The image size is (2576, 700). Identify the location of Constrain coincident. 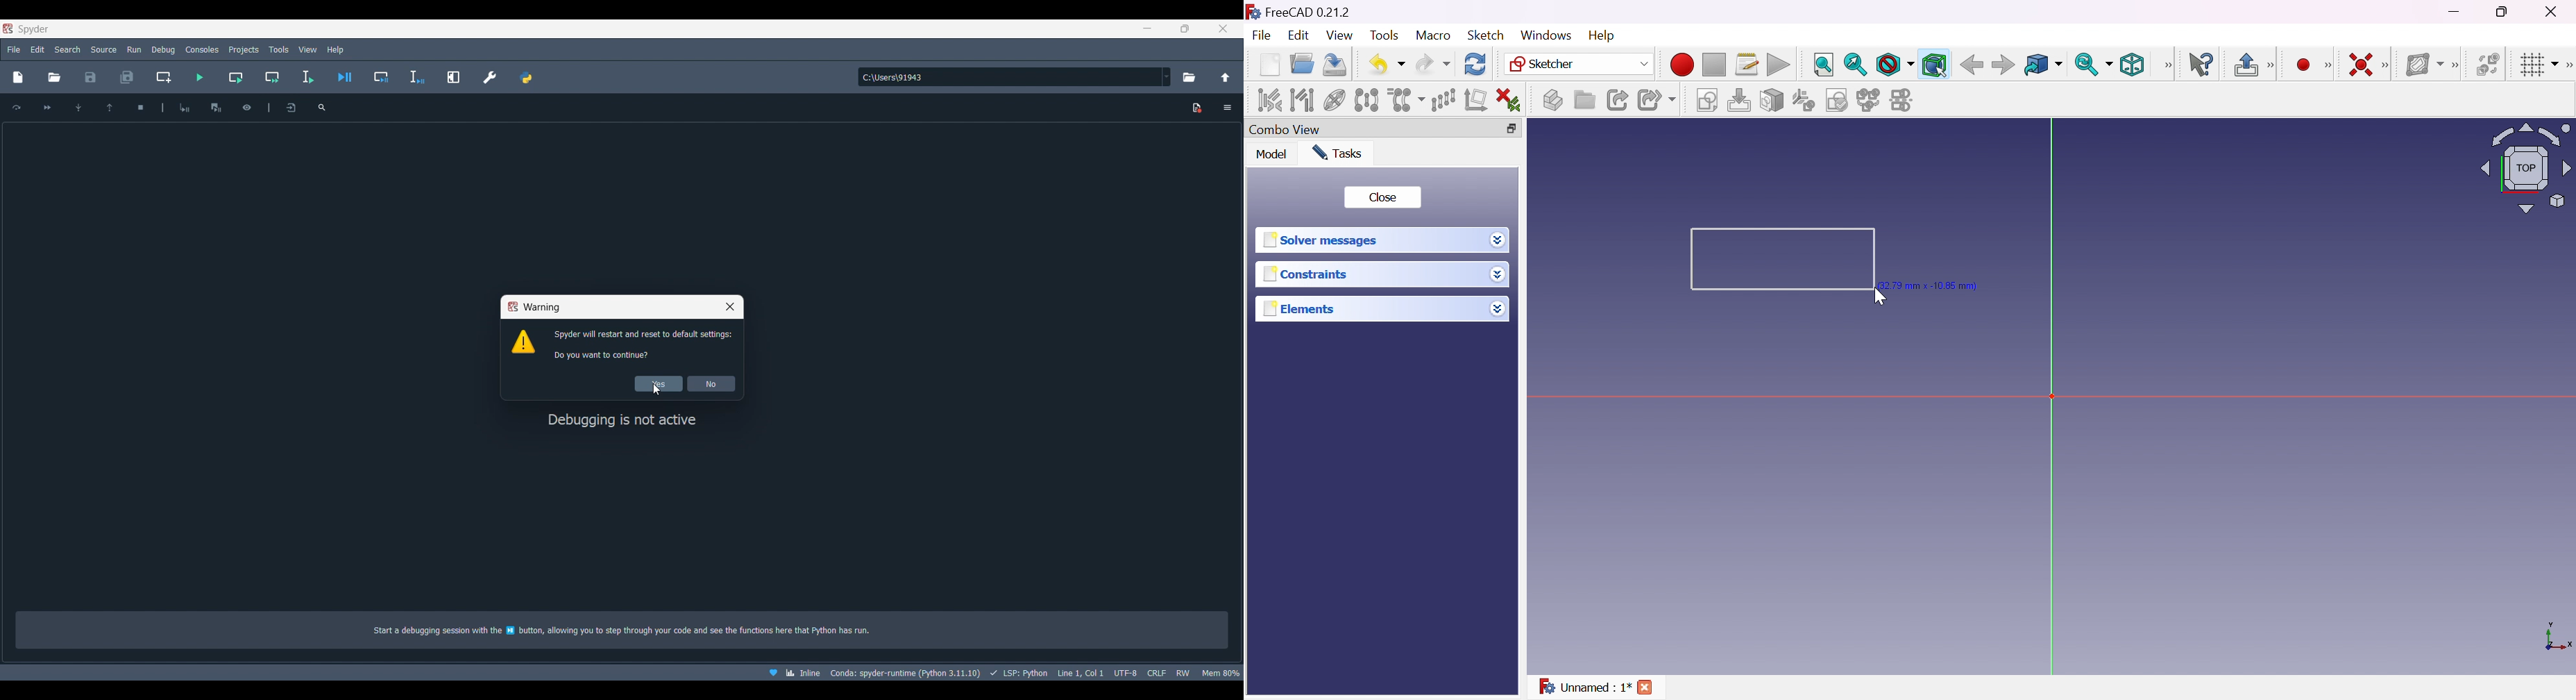
(2363, 65).